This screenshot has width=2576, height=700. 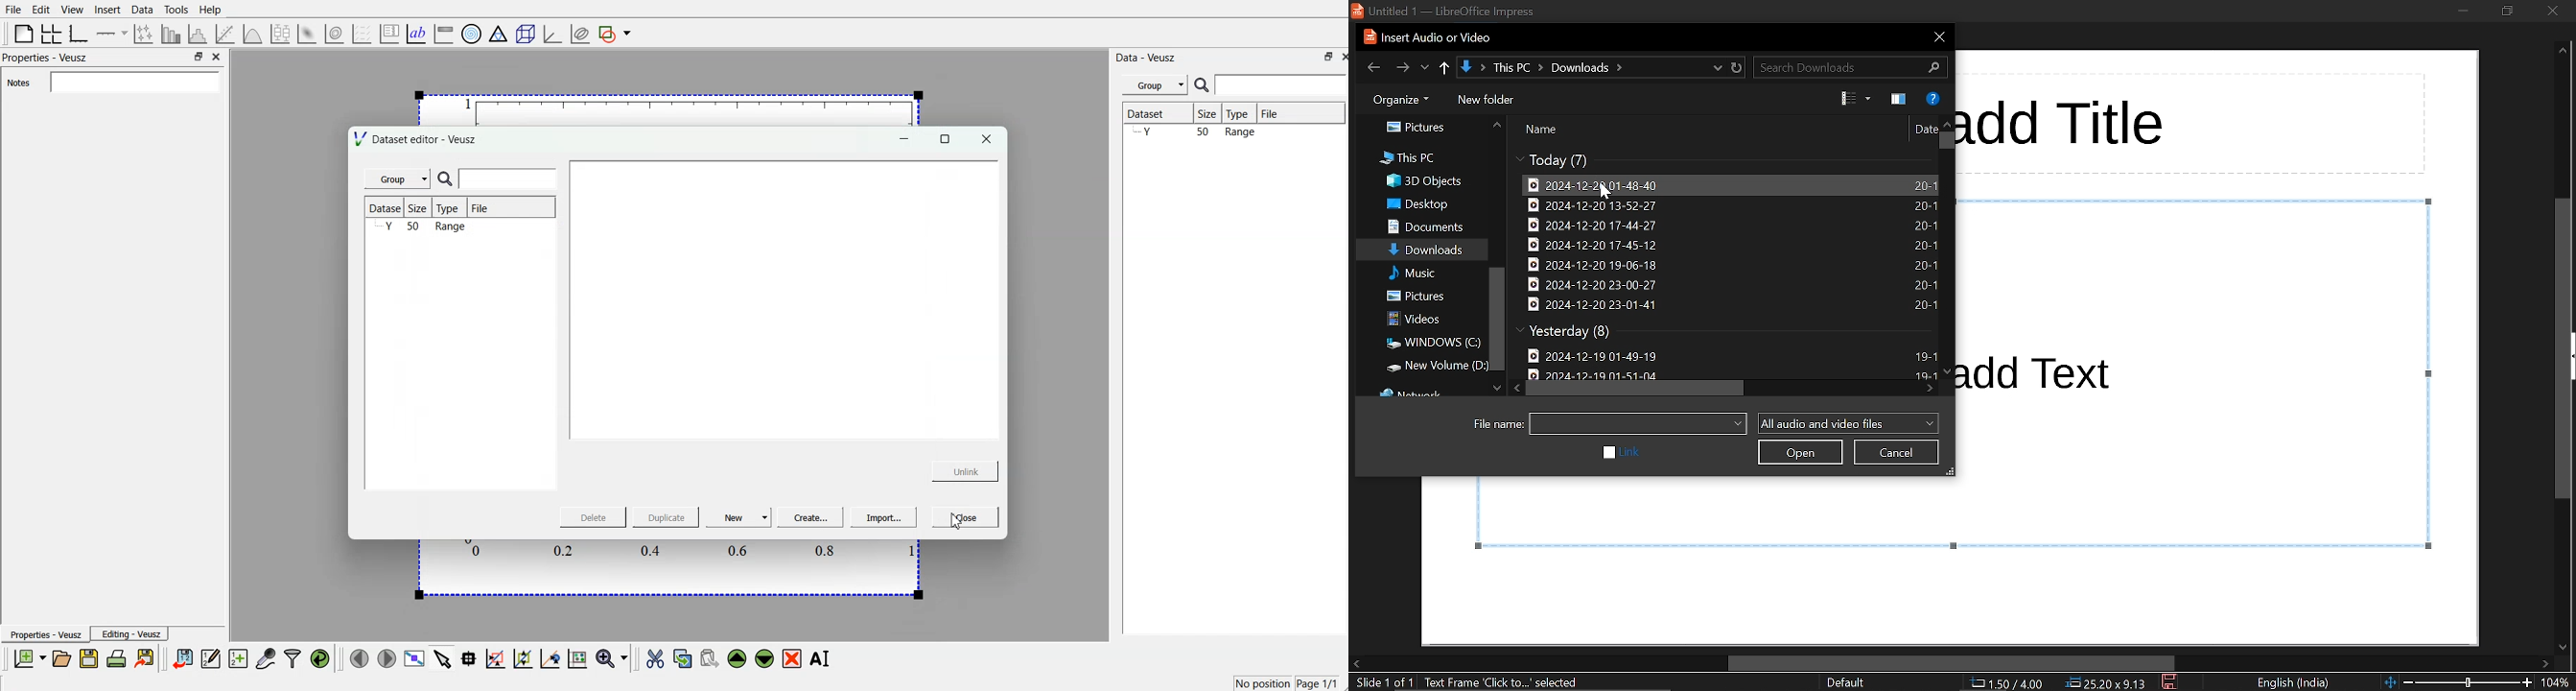 I want to click on Insert, so click(x=108, y=9).